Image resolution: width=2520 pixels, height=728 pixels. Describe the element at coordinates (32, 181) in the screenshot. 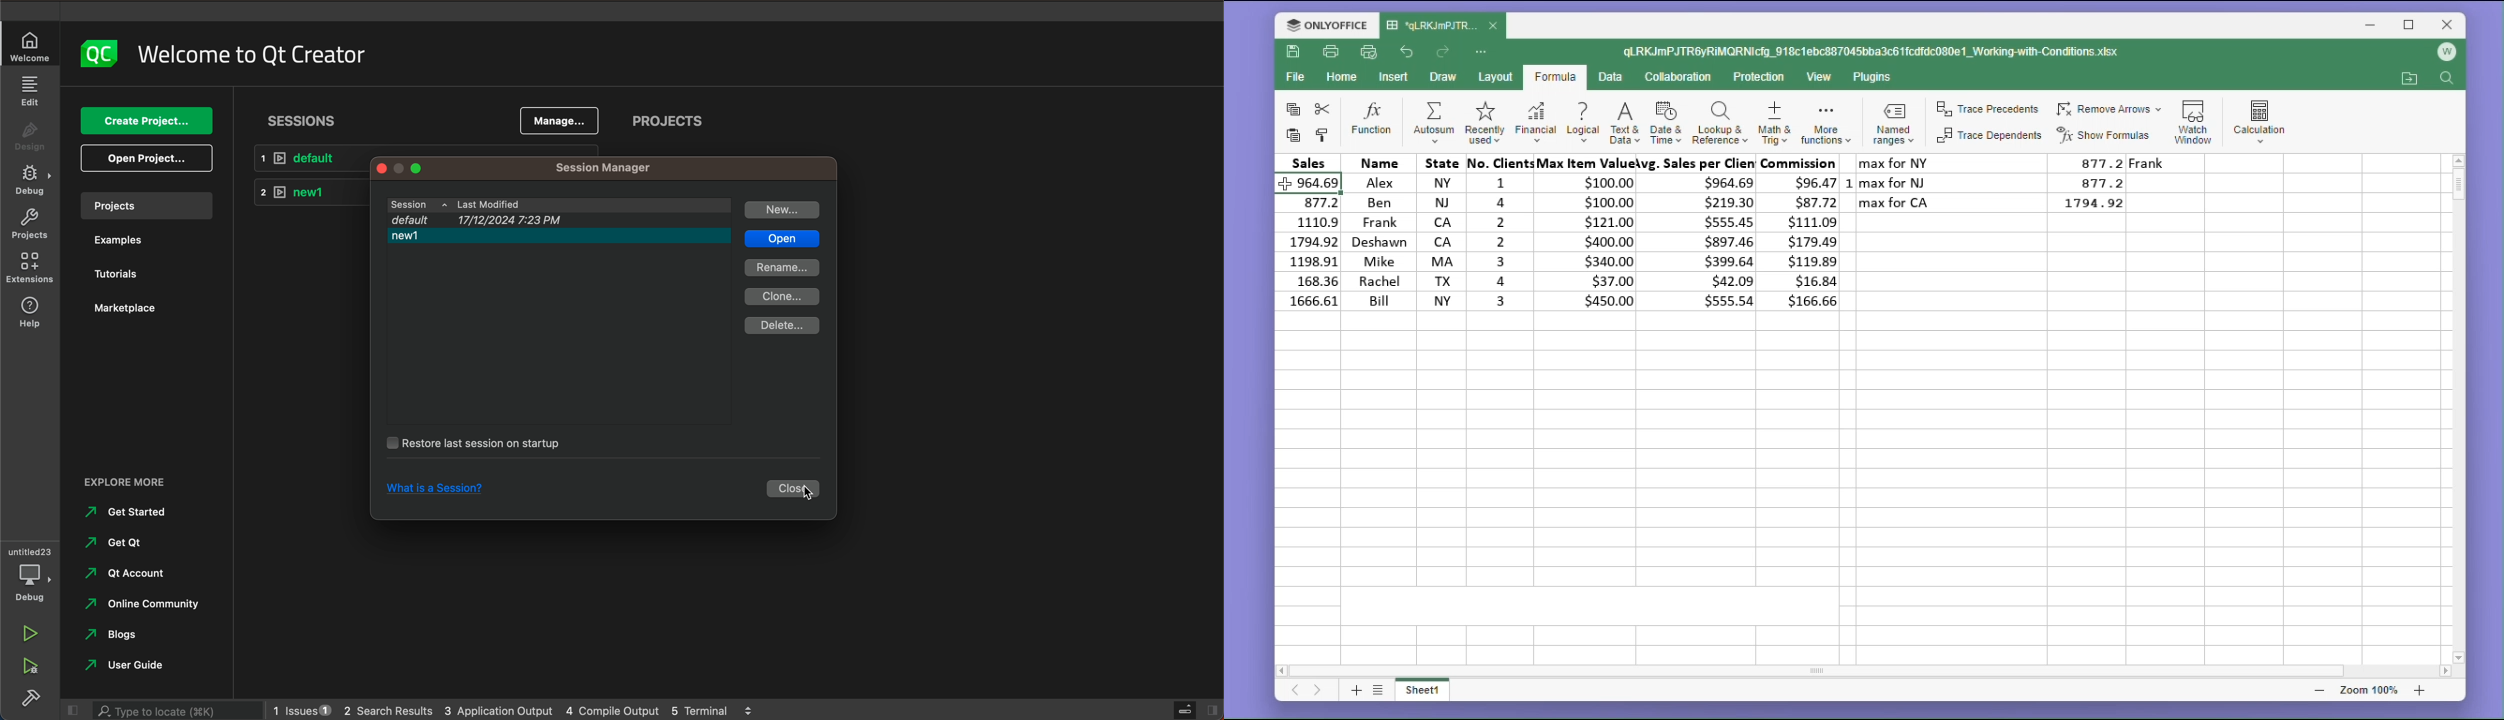

I see `debug` at that location.